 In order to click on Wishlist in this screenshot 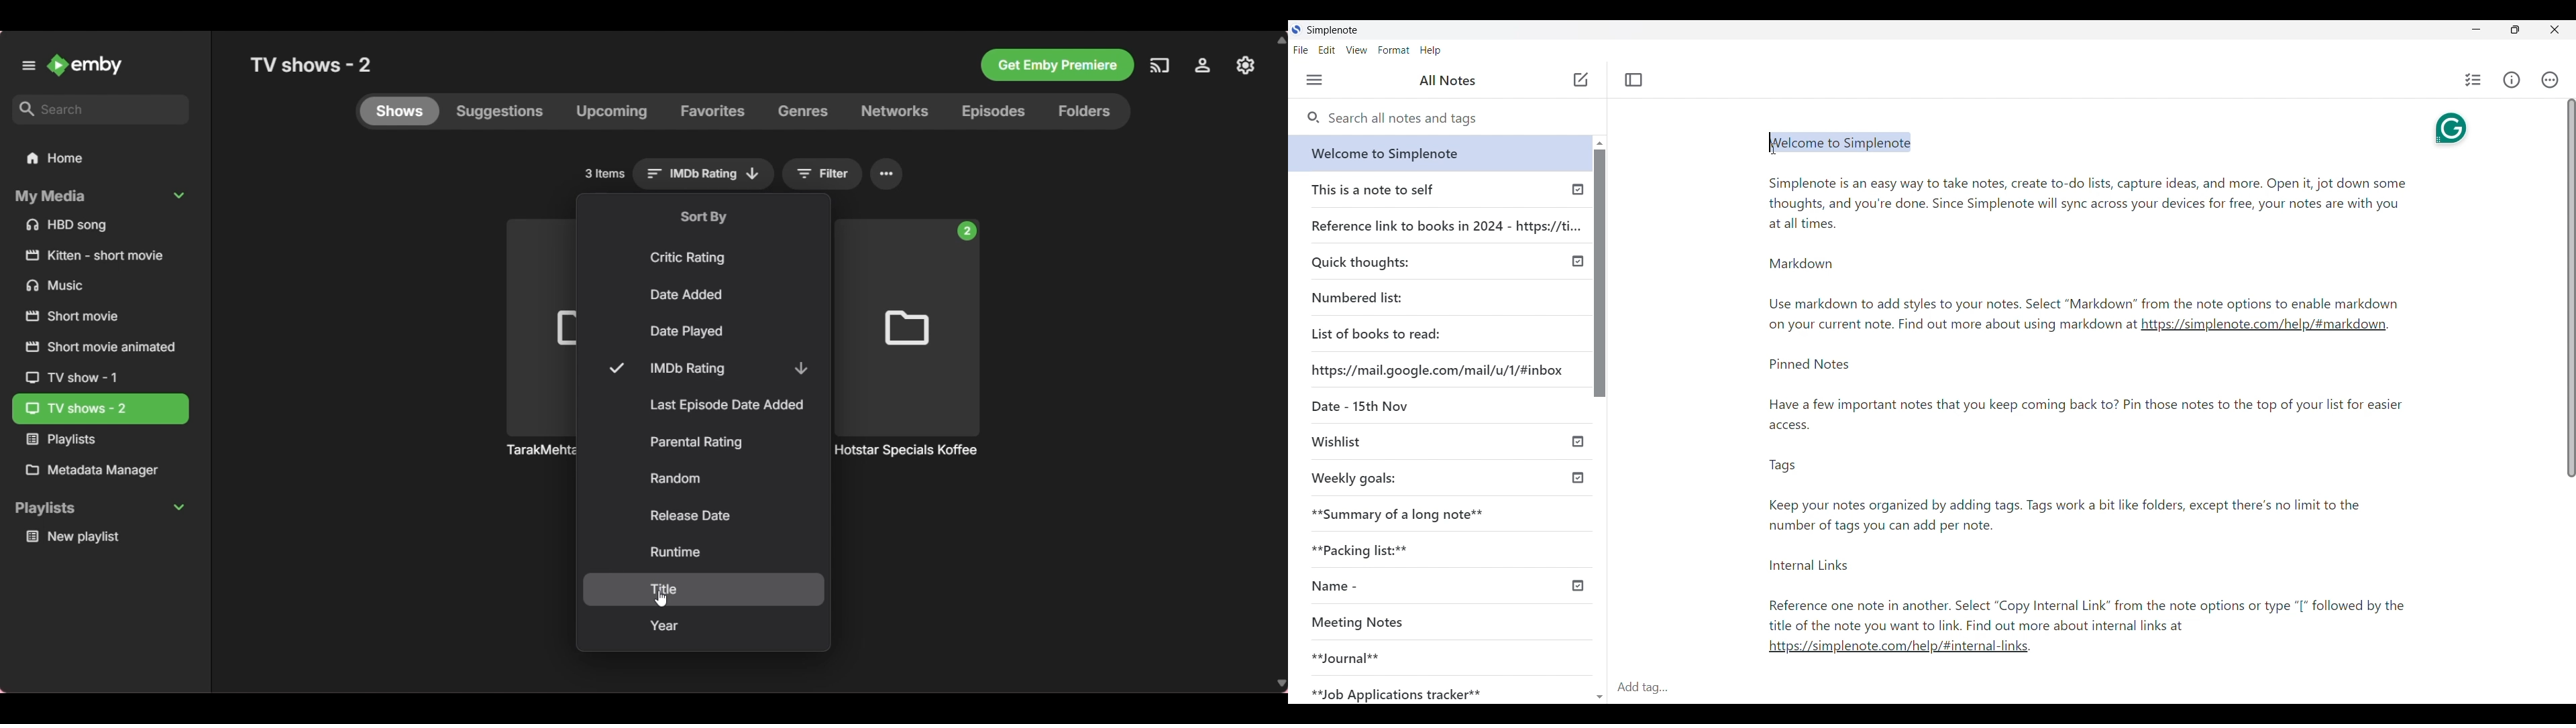, I will do `click(1336, 440)`.